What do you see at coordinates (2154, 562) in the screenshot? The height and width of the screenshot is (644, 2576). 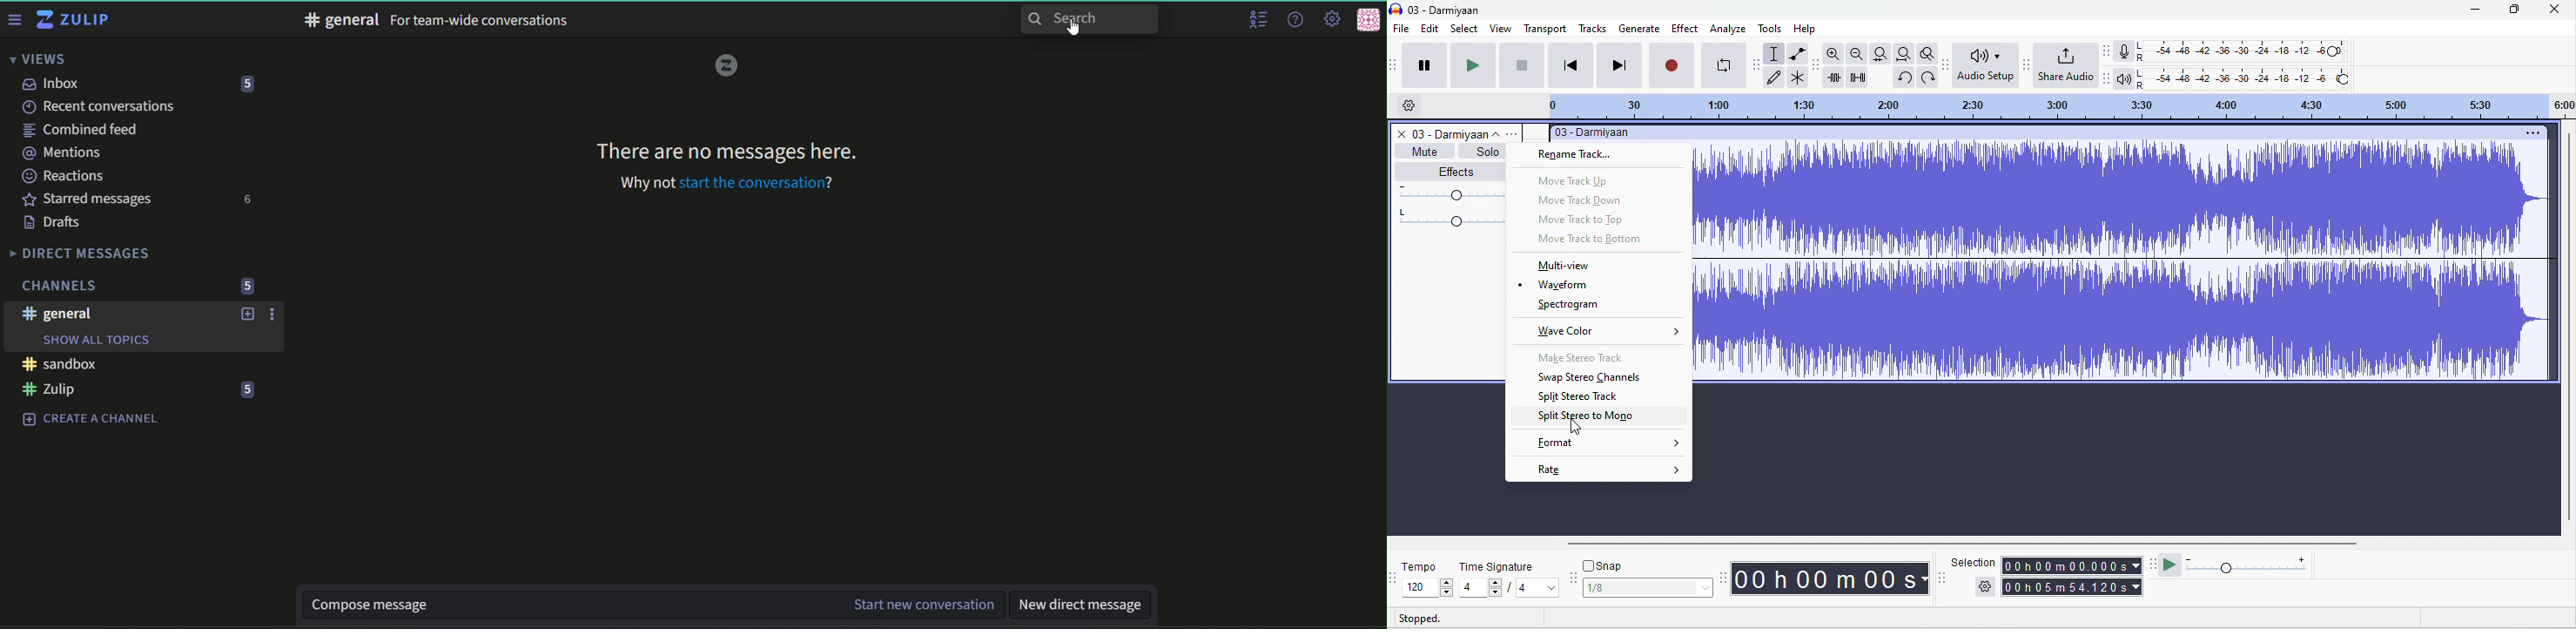 I see `play at speed tool bar` at bounding box center [2154, 562].